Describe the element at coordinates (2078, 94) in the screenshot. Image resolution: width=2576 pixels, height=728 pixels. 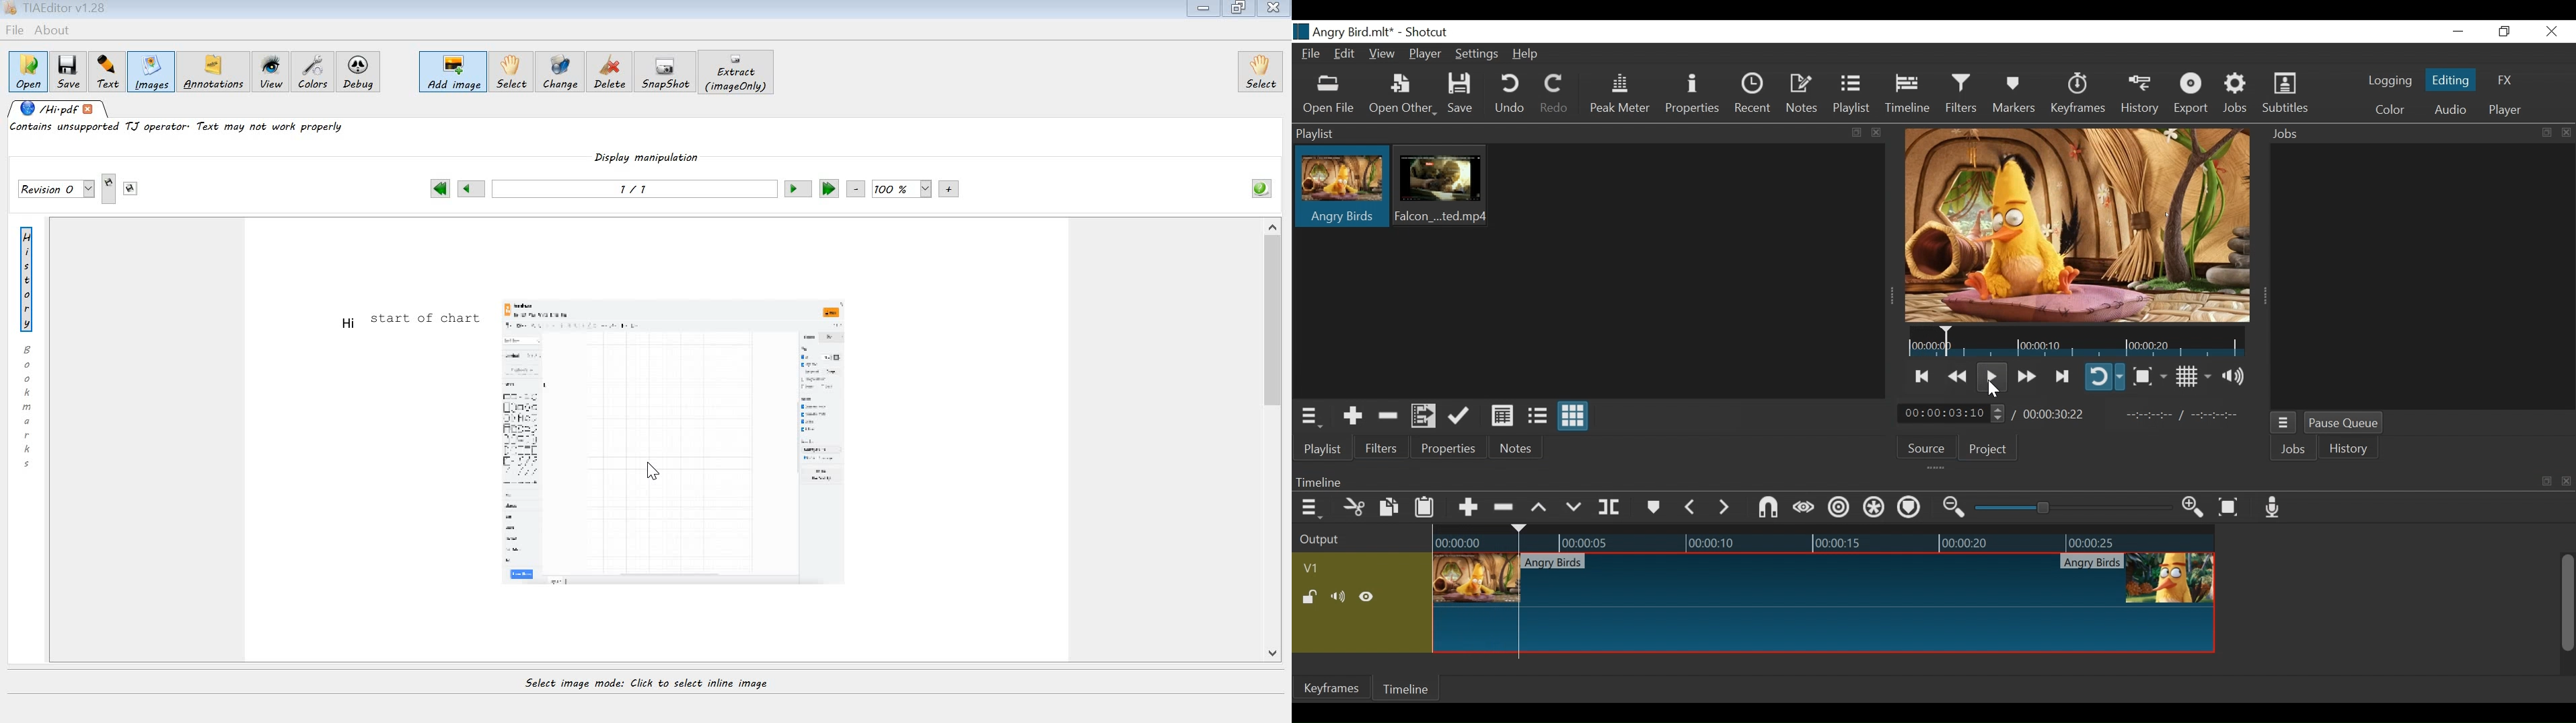
I see `Keyframes` at that location.